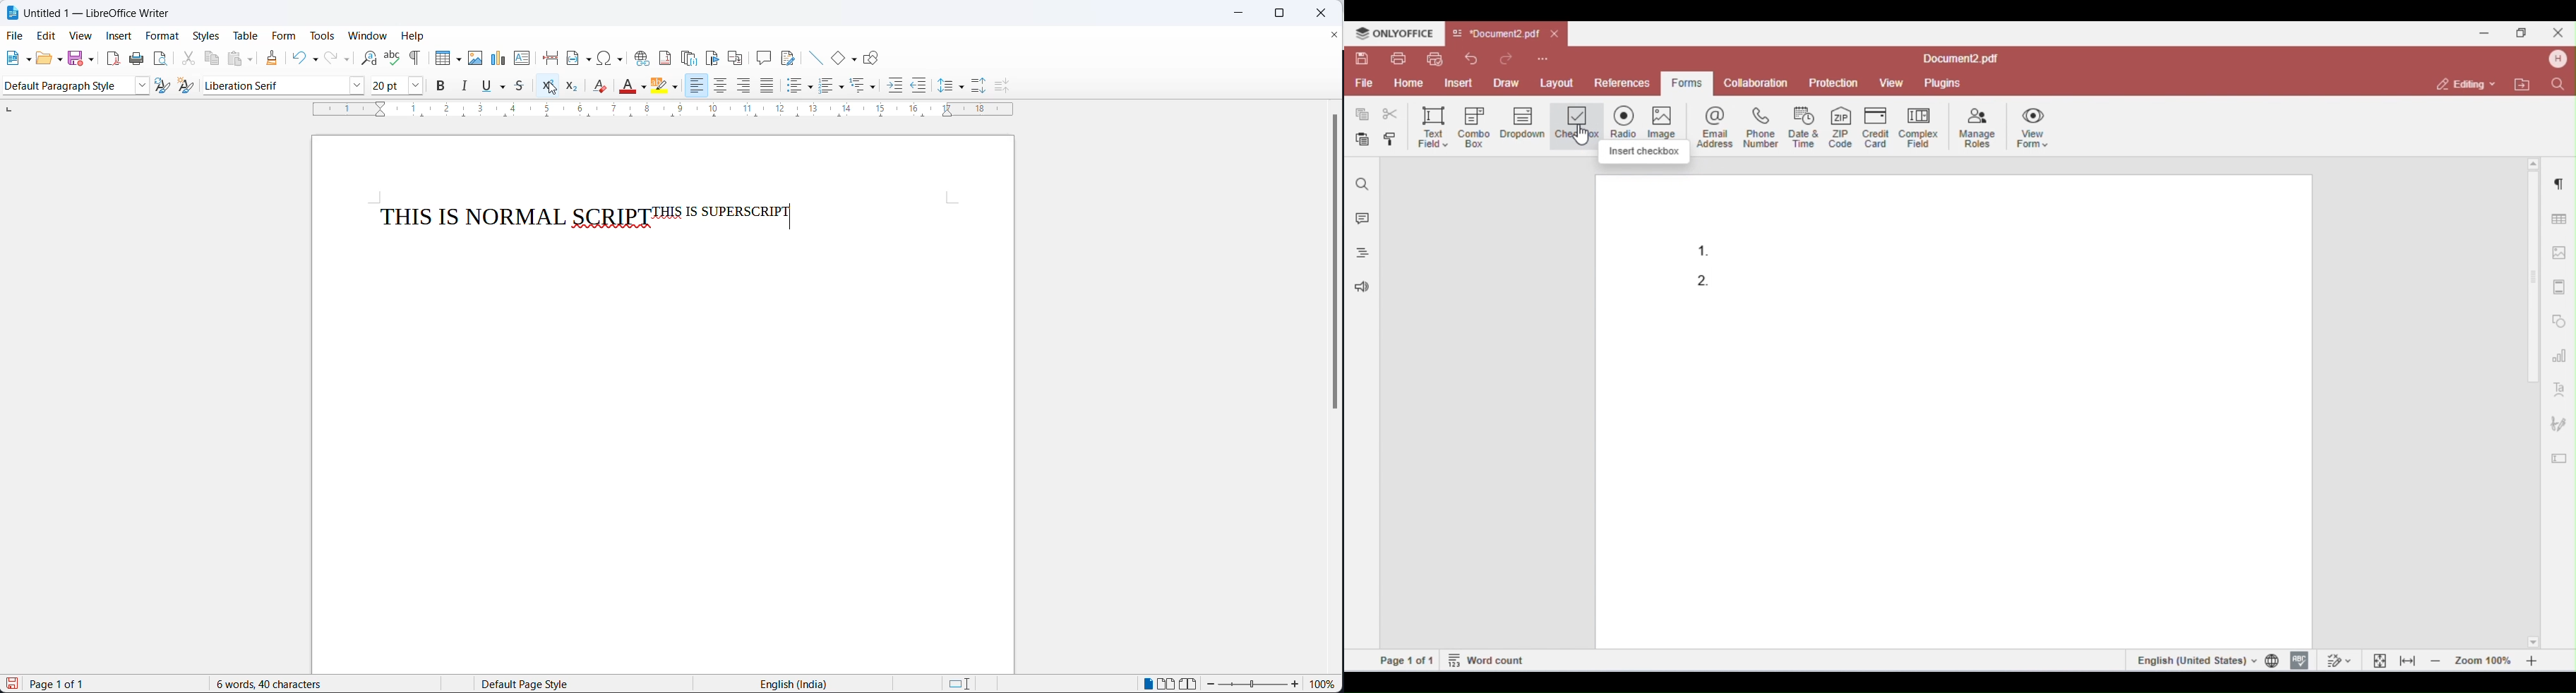  What do you see at coordinates (796, 684) in the screenshot?
I see `text language` at bounding box center [796, 684].